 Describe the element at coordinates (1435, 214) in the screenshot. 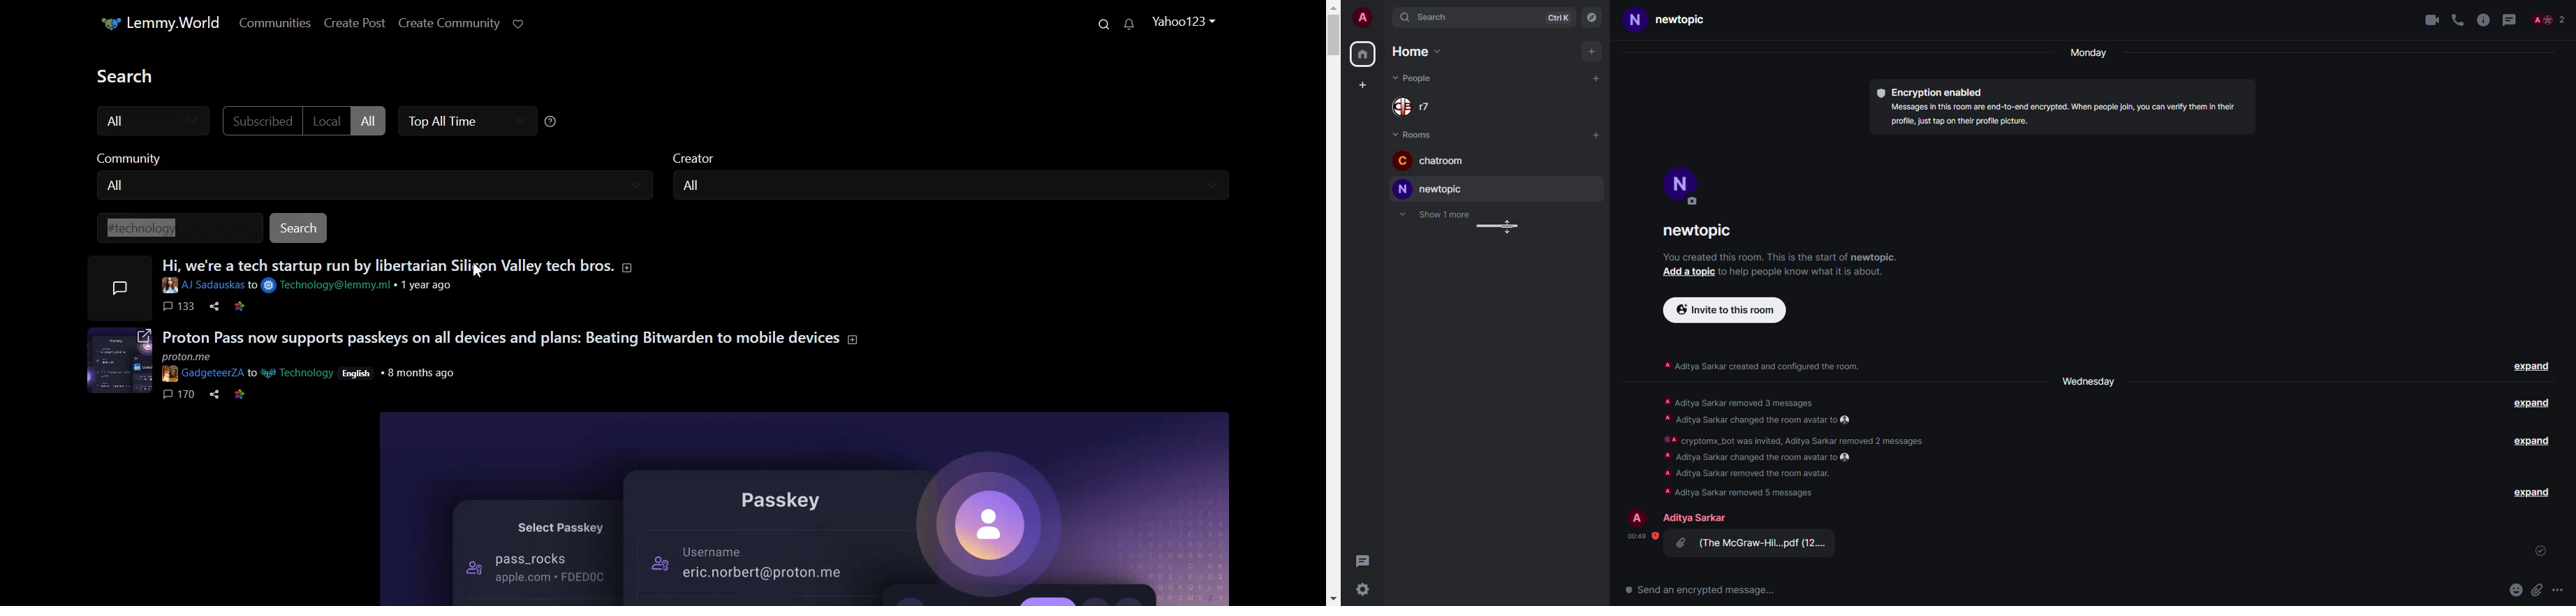

I see `temporary` at that location.